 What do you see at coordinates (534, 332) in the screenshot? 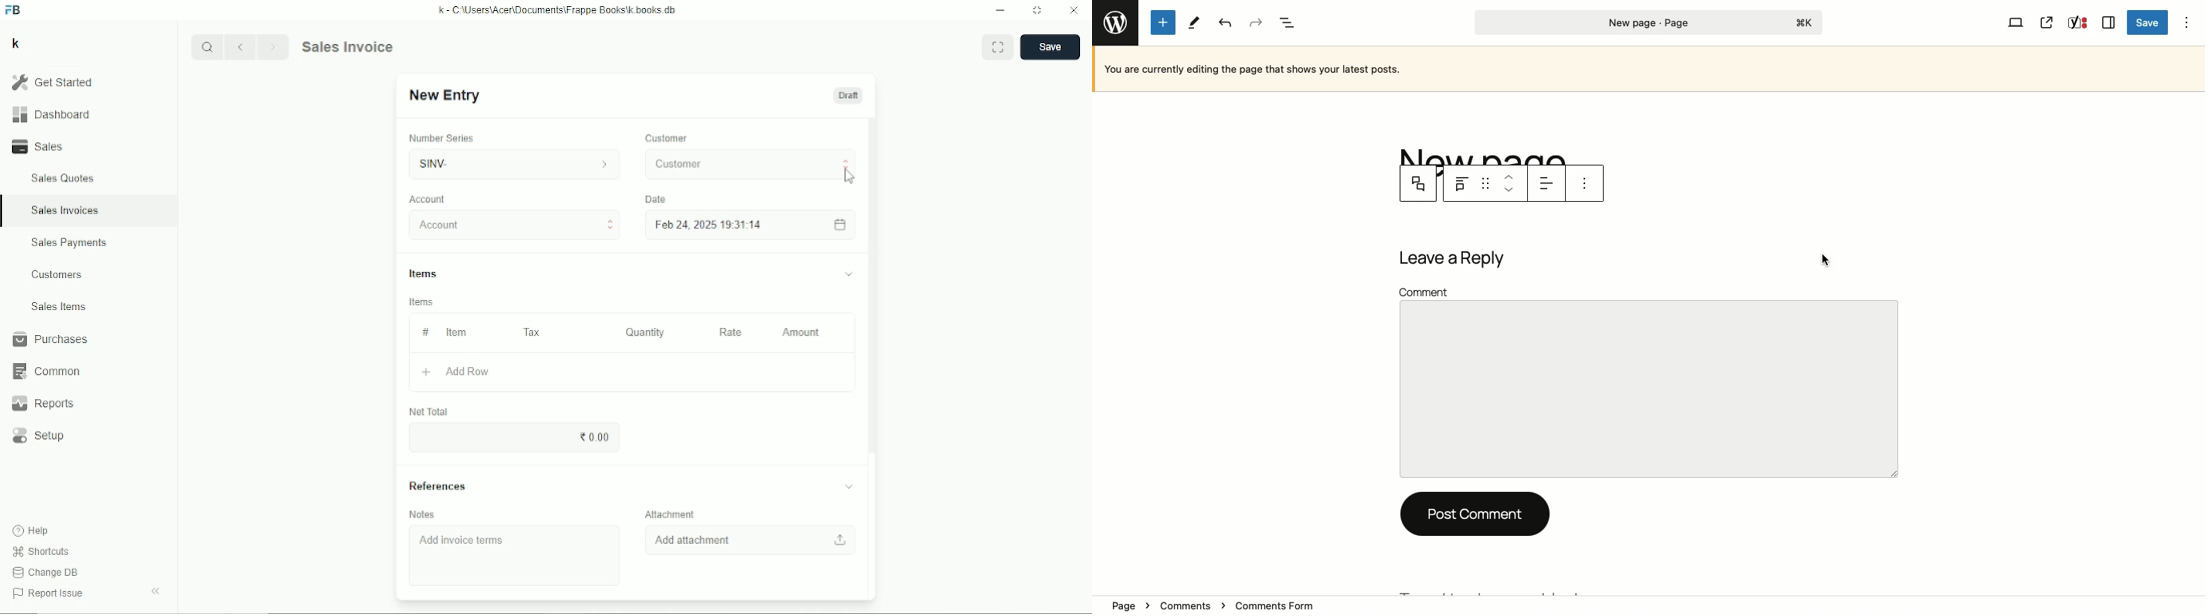
I see `Tax` at bounding box center [534, 332].